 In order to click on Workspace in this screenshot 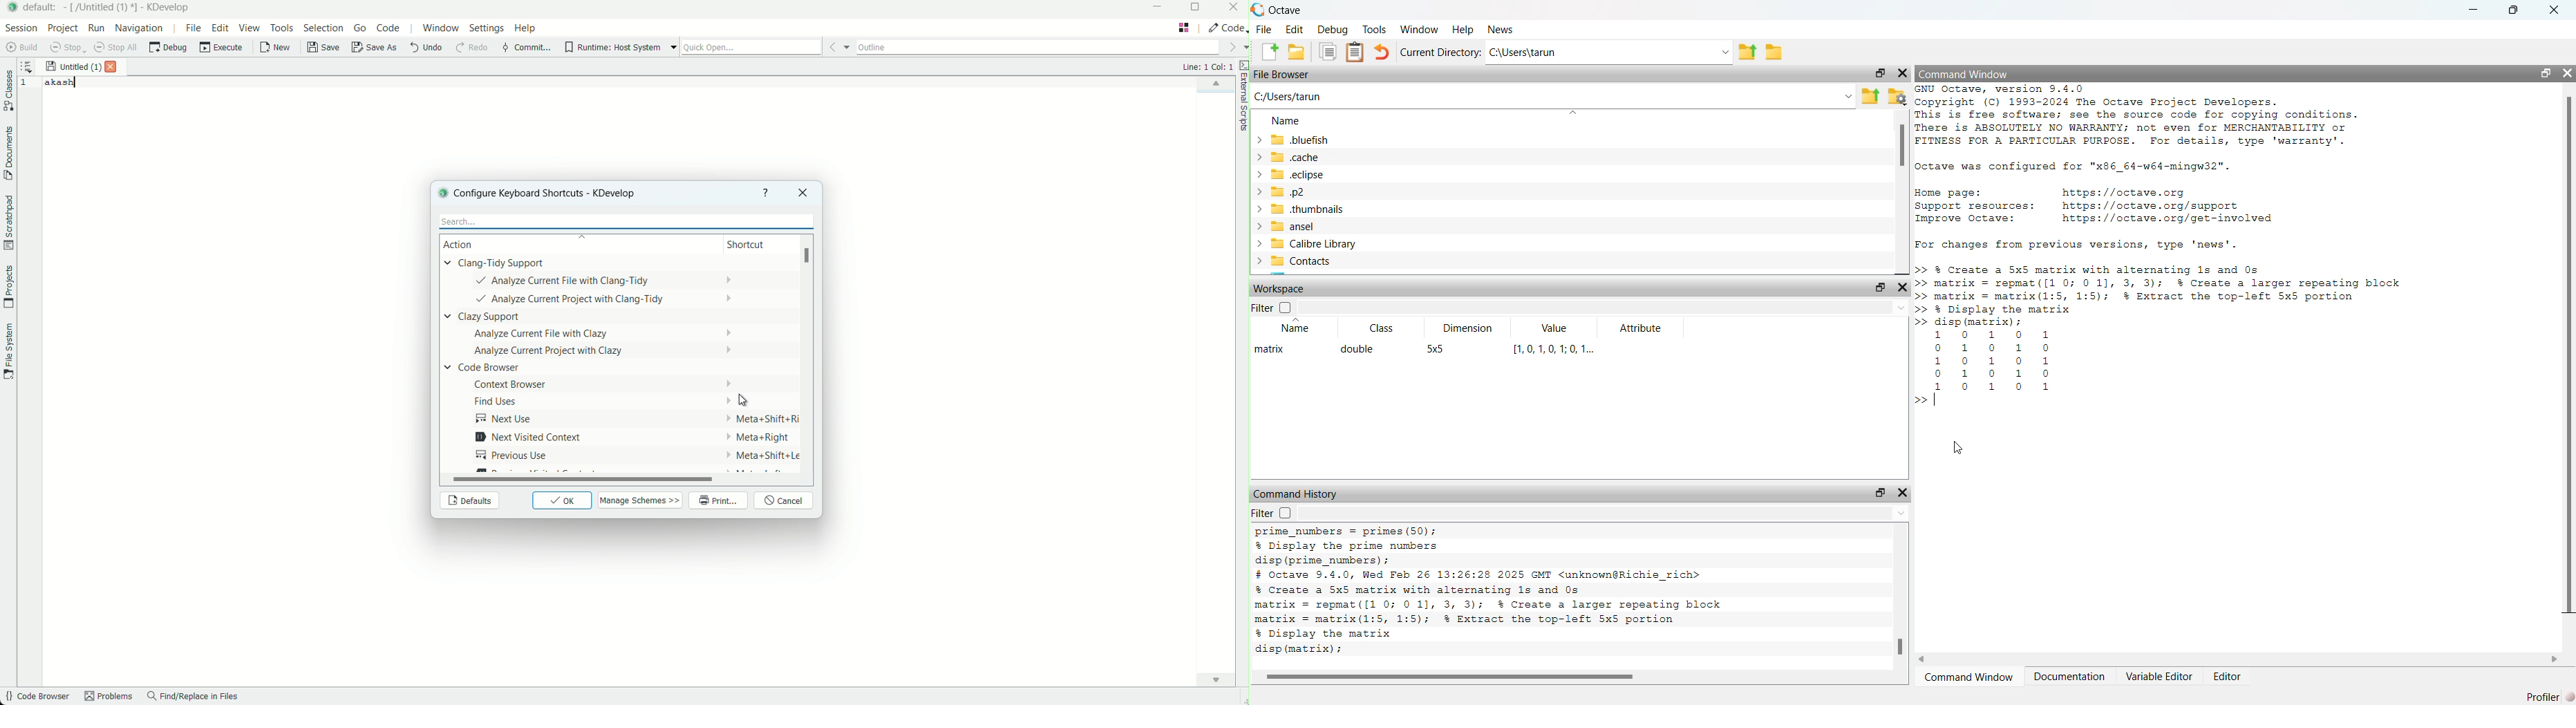, I will do `click(1280, 288)`.